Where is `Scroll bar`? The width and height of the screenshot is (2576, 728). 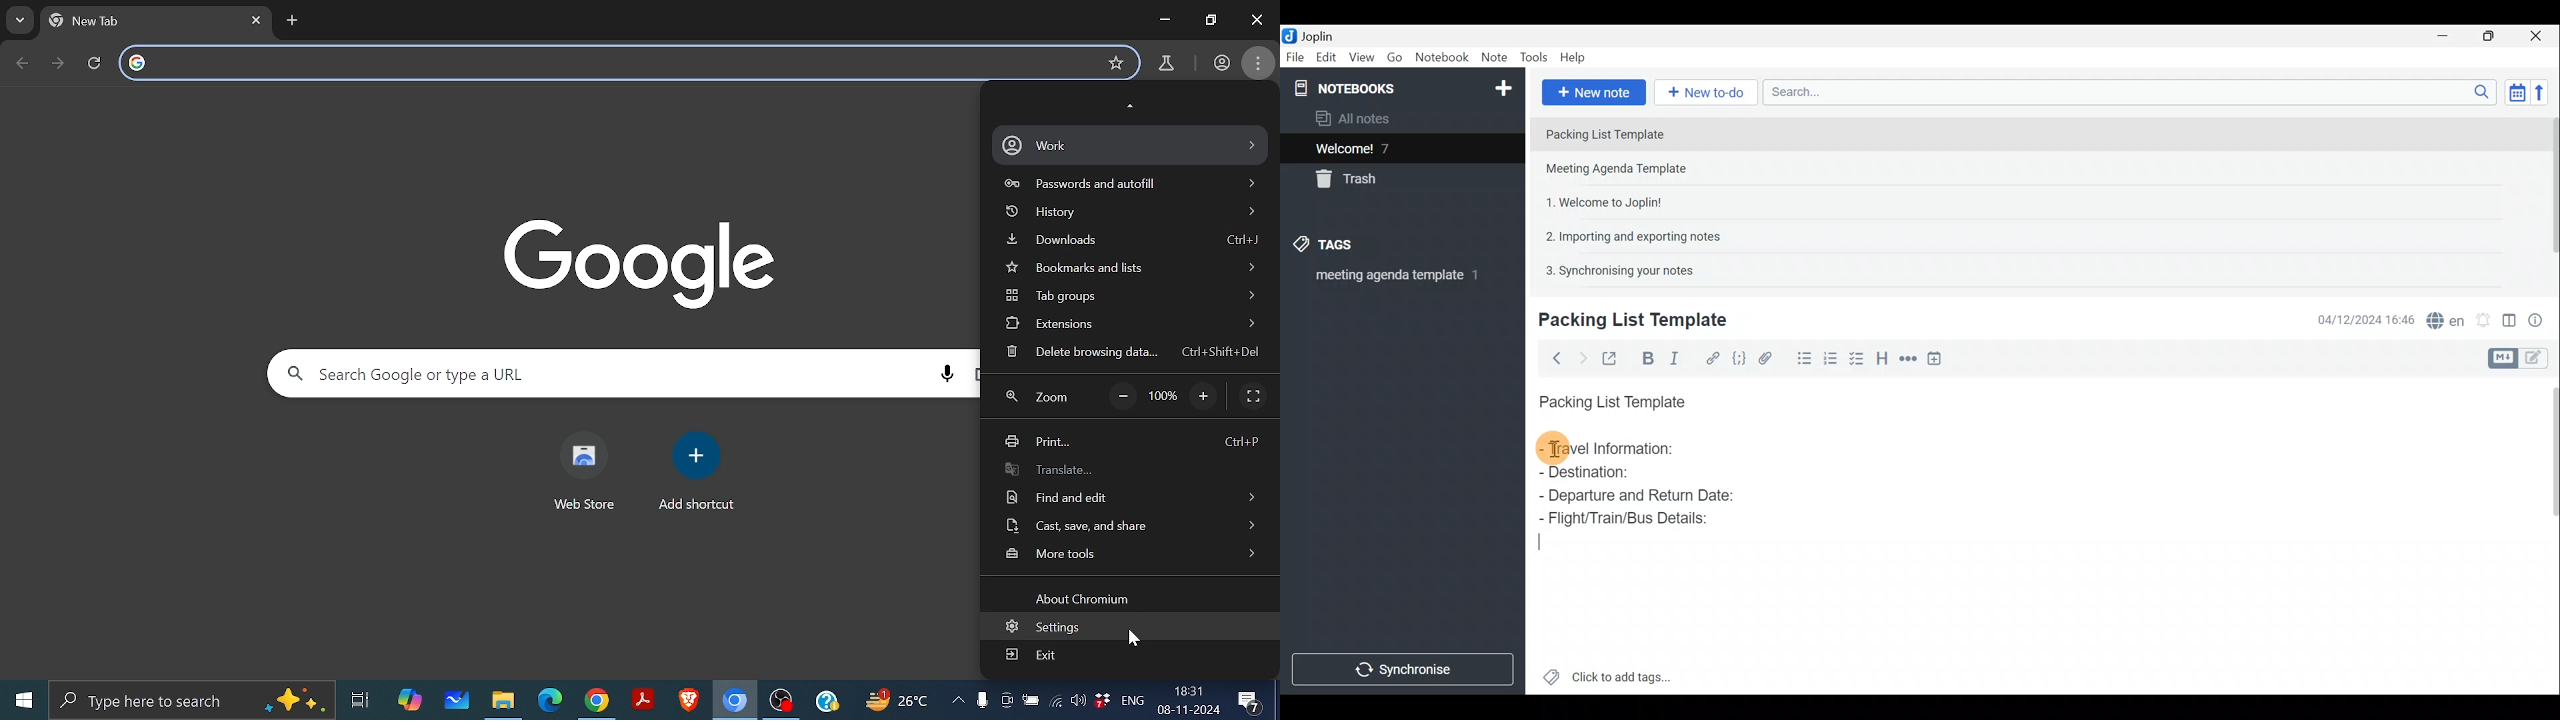 Scroll bar is located at coordinates (2548, 534).